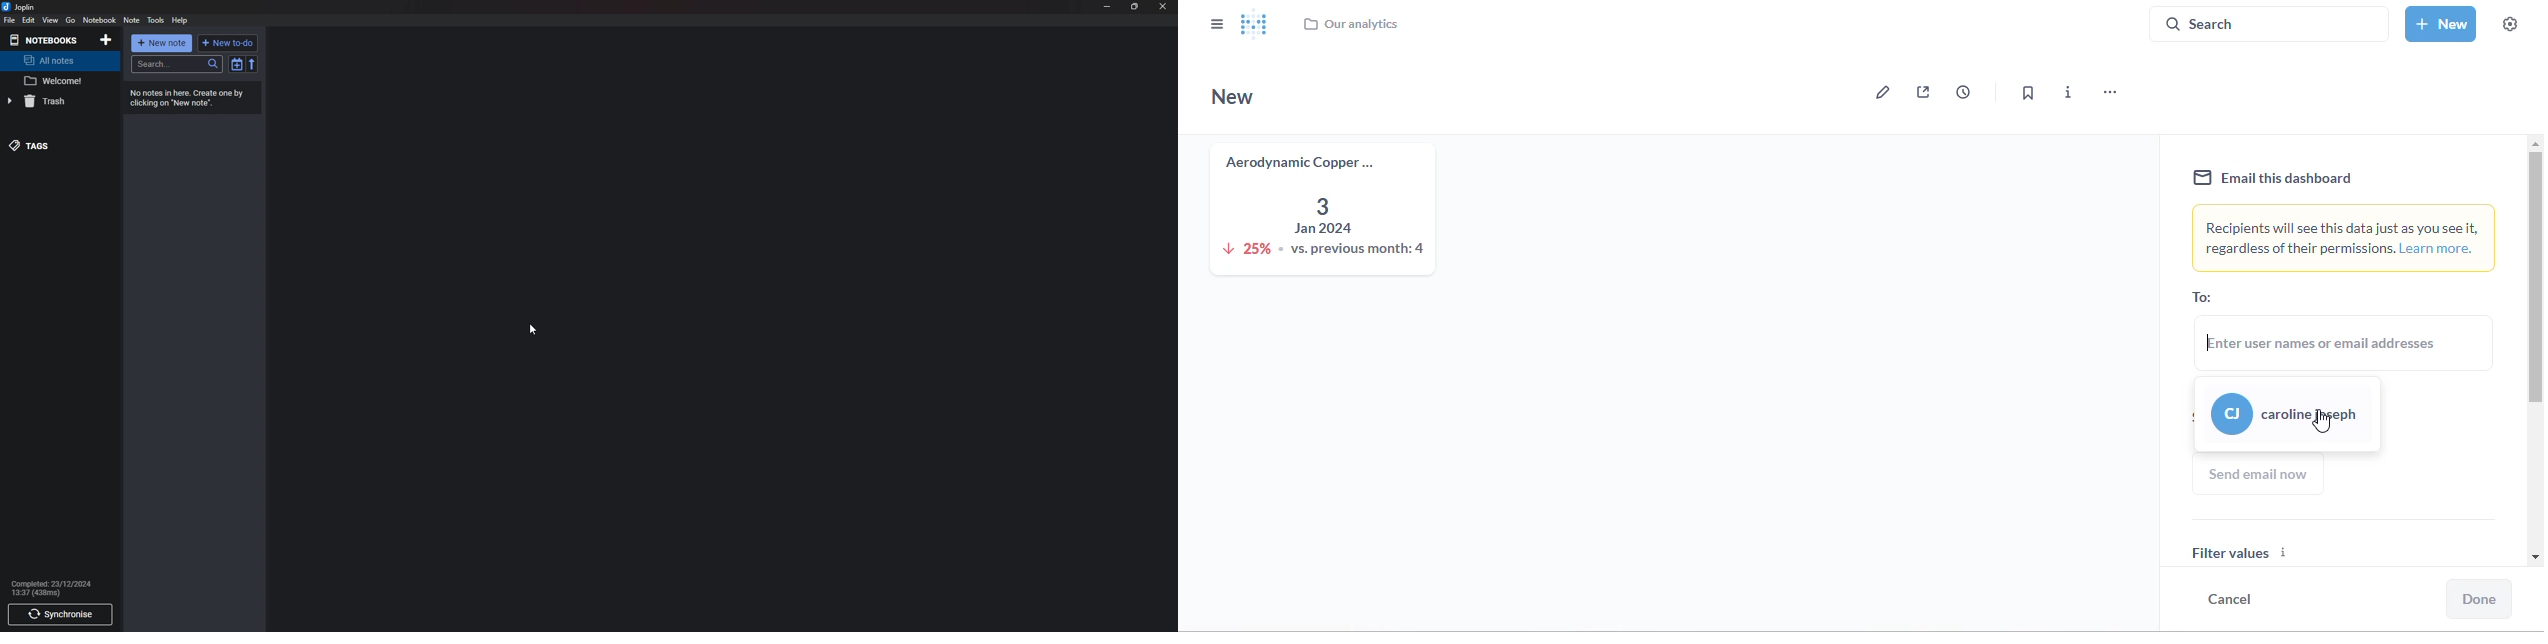  Describe the element at coordinates (190, 98) in the screenshot. I see `Info` at that location.